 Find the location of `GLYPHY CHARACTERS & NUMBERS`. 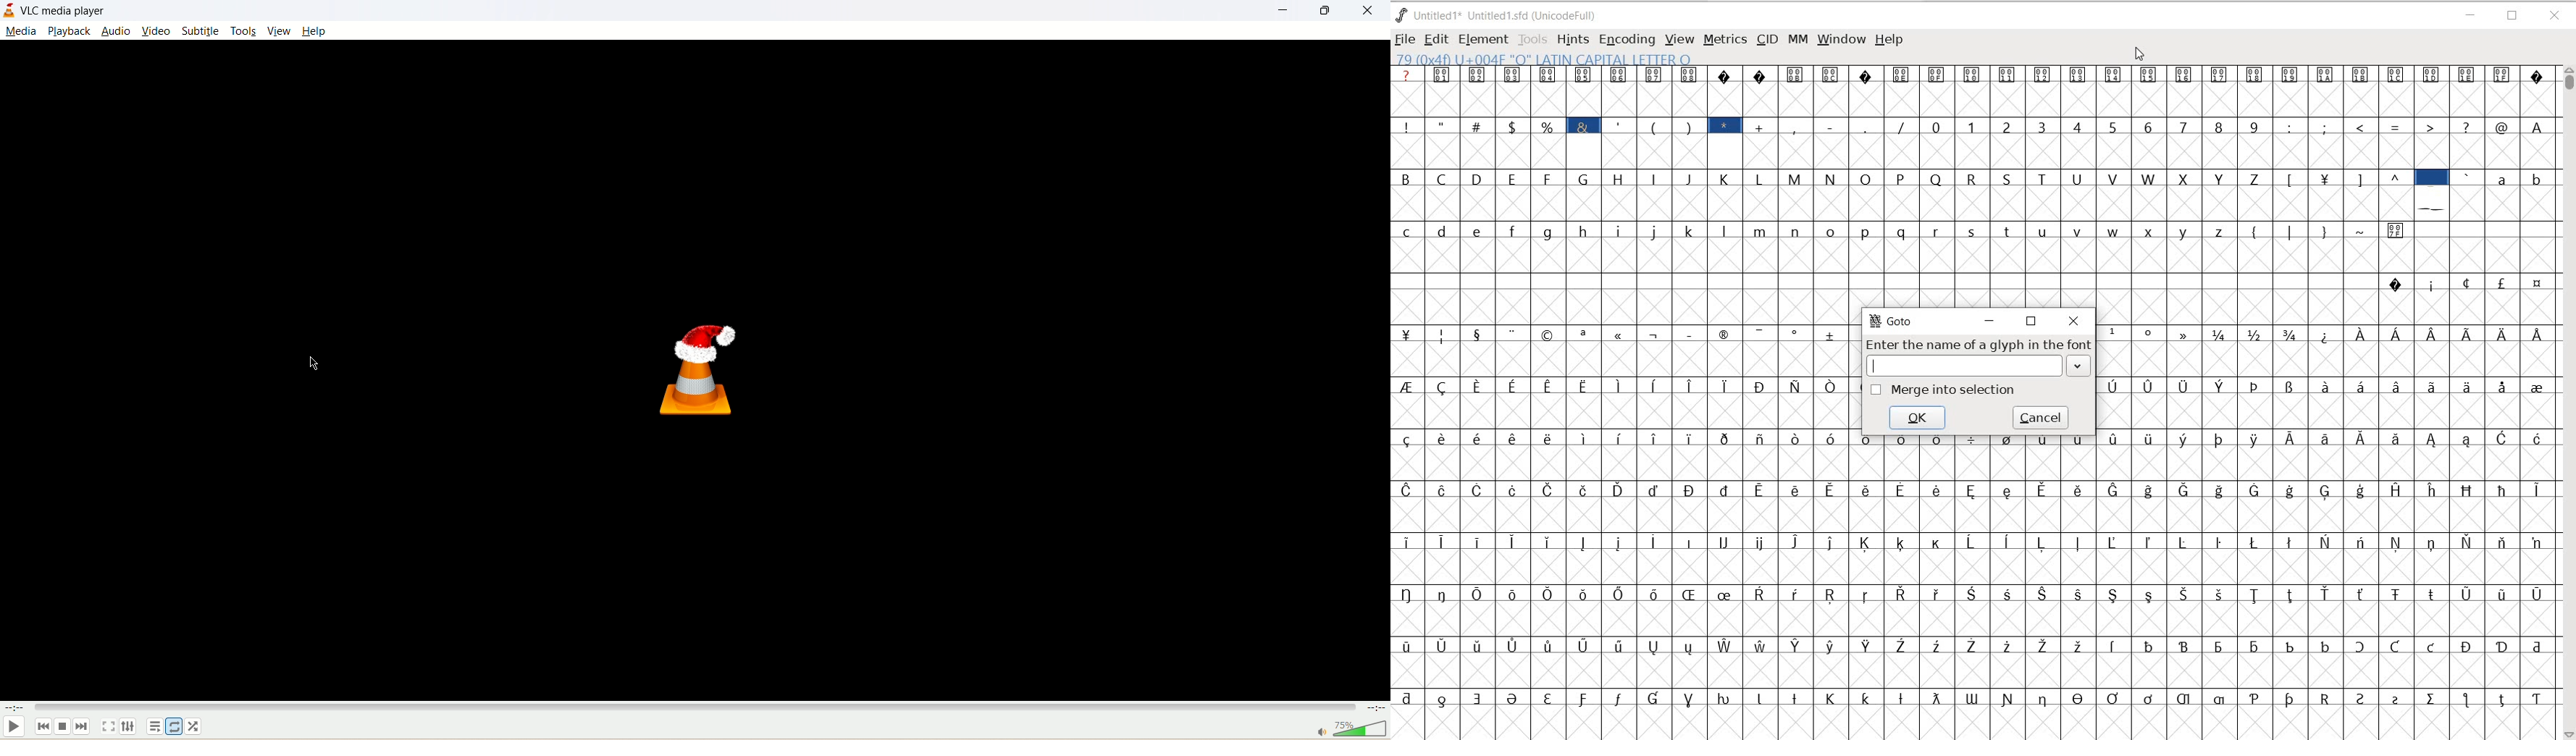

GLYPHY CHARACTERS & NUMBERS is located at coordinates (2328, 368).